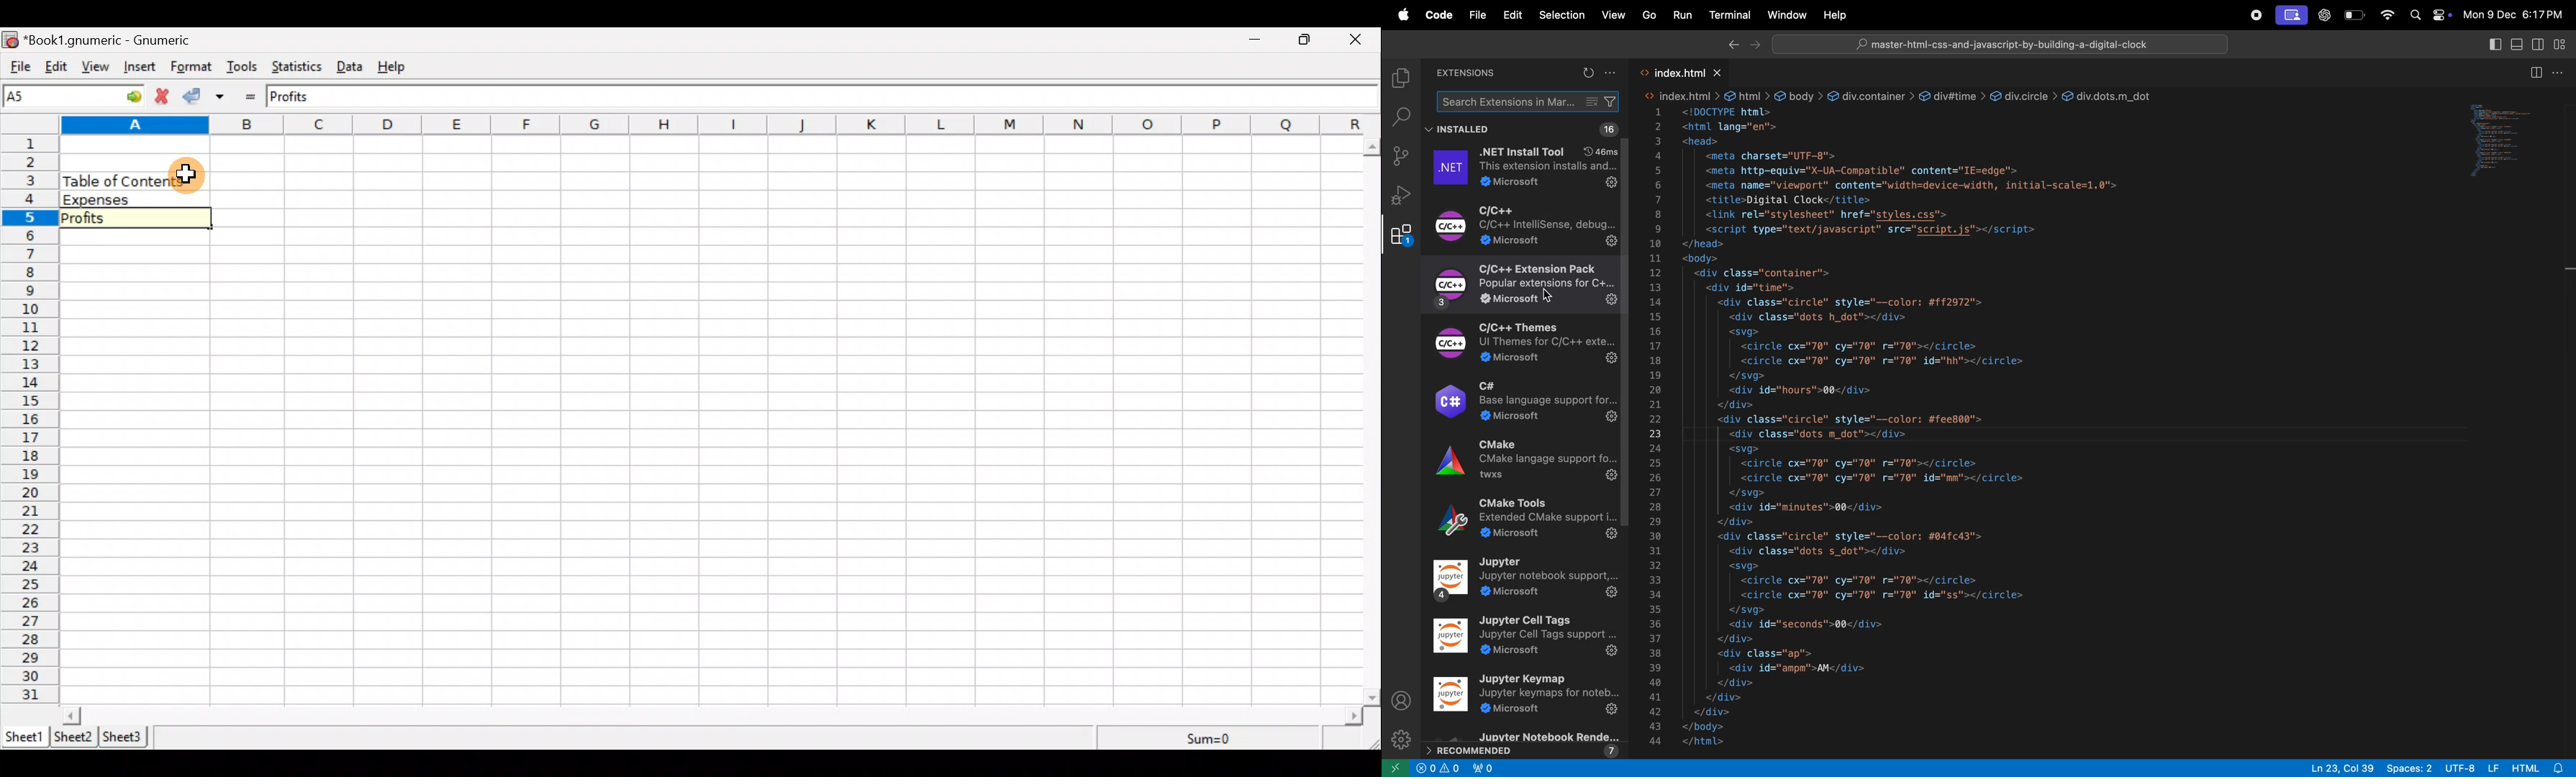  I want to click on Selected cell "Profits", so click(133, 219).